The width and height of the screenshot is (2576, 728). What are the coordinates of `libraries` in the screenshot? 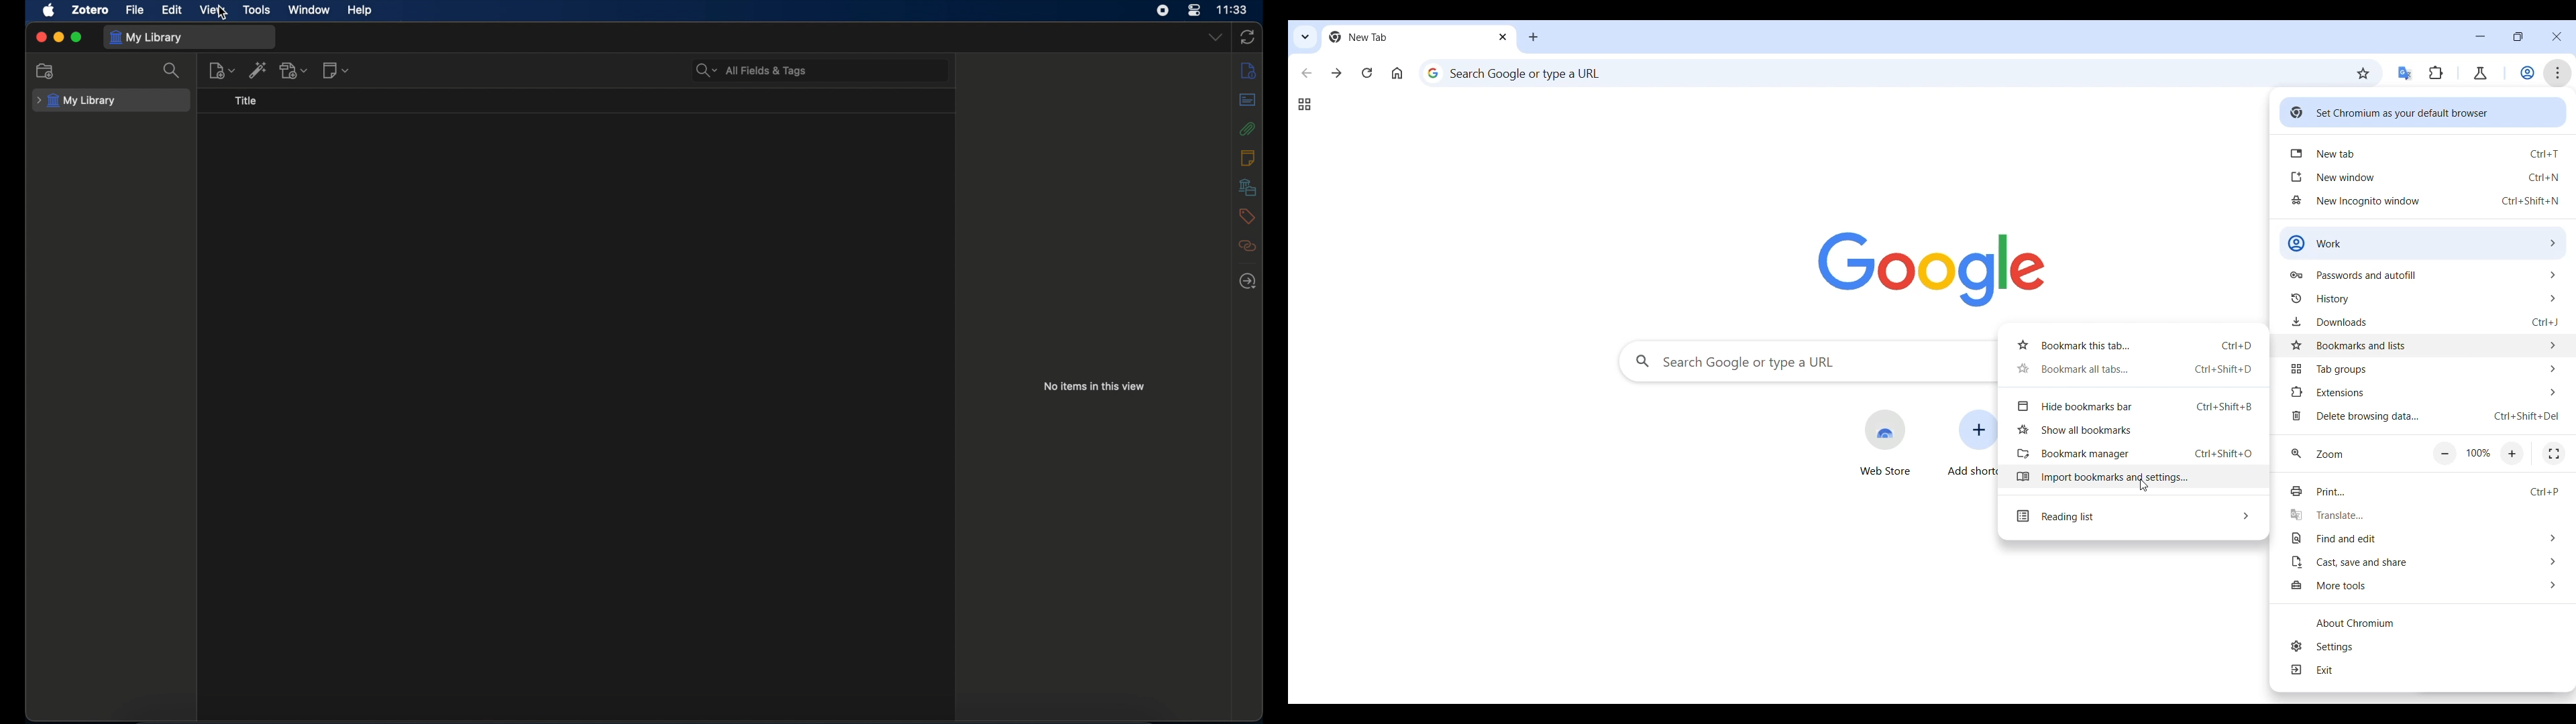 It's located at (1247, 187).